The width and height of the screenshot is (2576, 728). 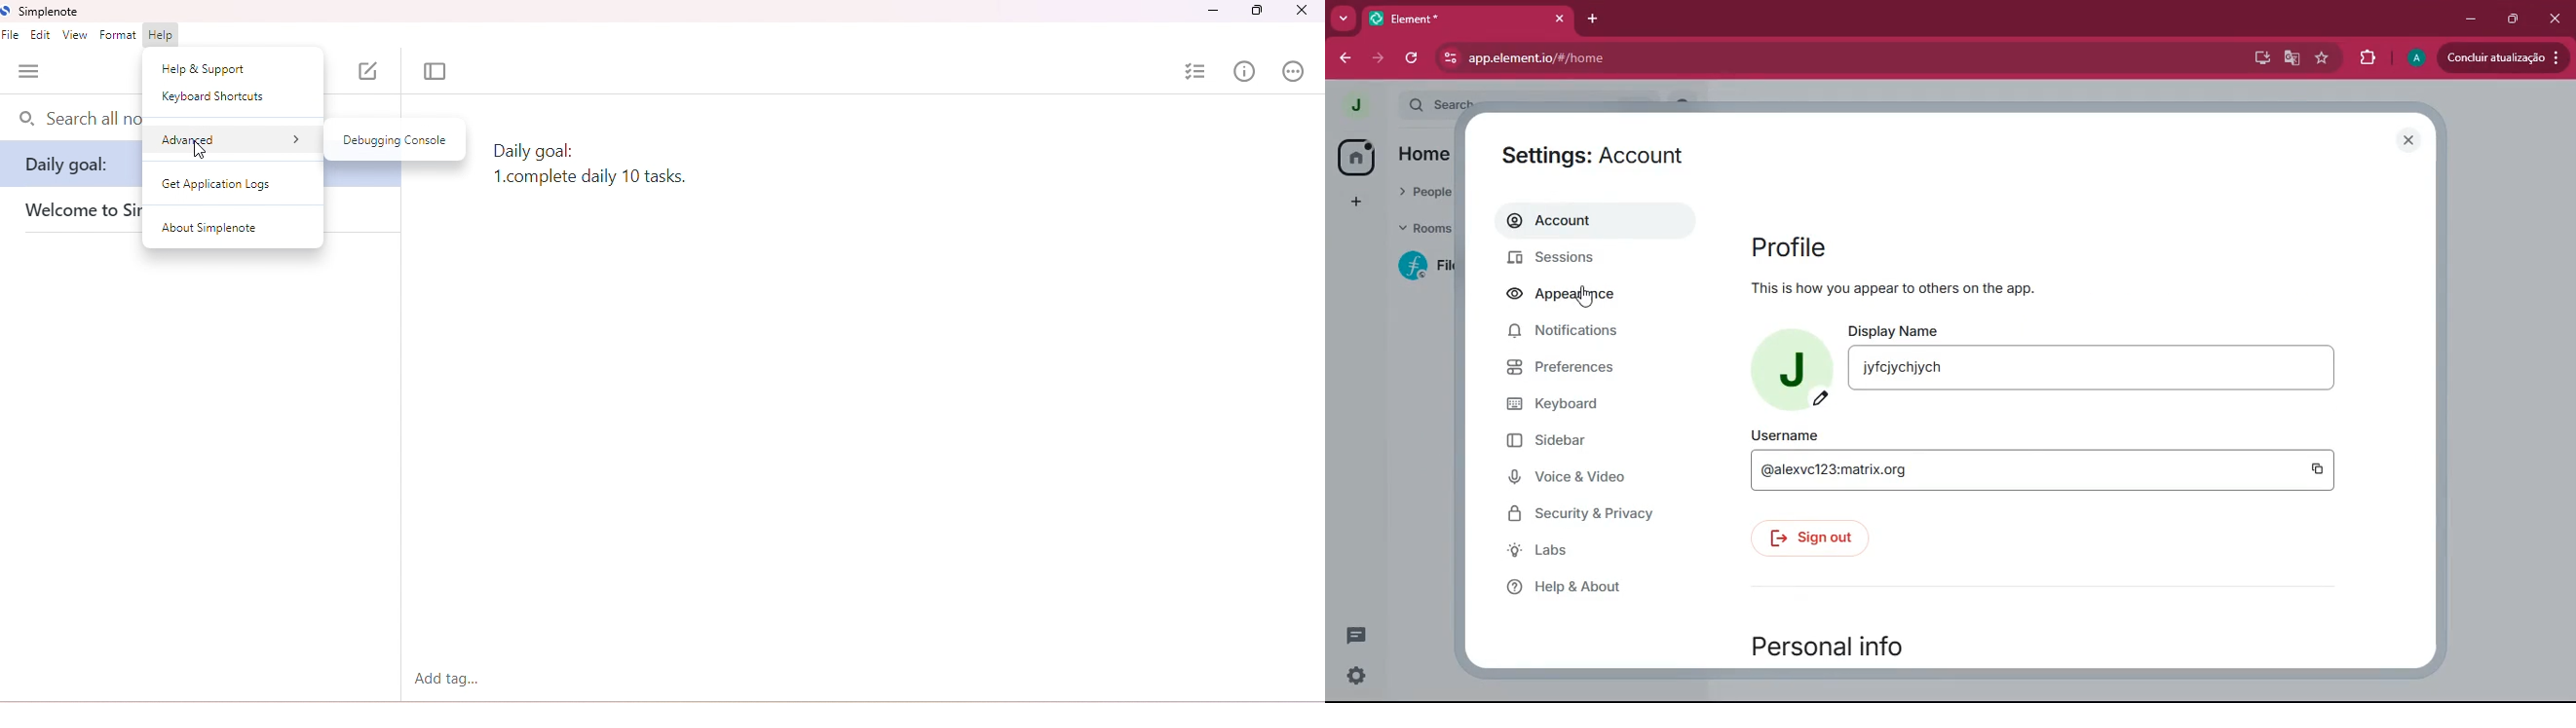 What do you see at coordinates (1587, 480) in the screenshot?
I see `voice` at bounding box center [1587, 480].